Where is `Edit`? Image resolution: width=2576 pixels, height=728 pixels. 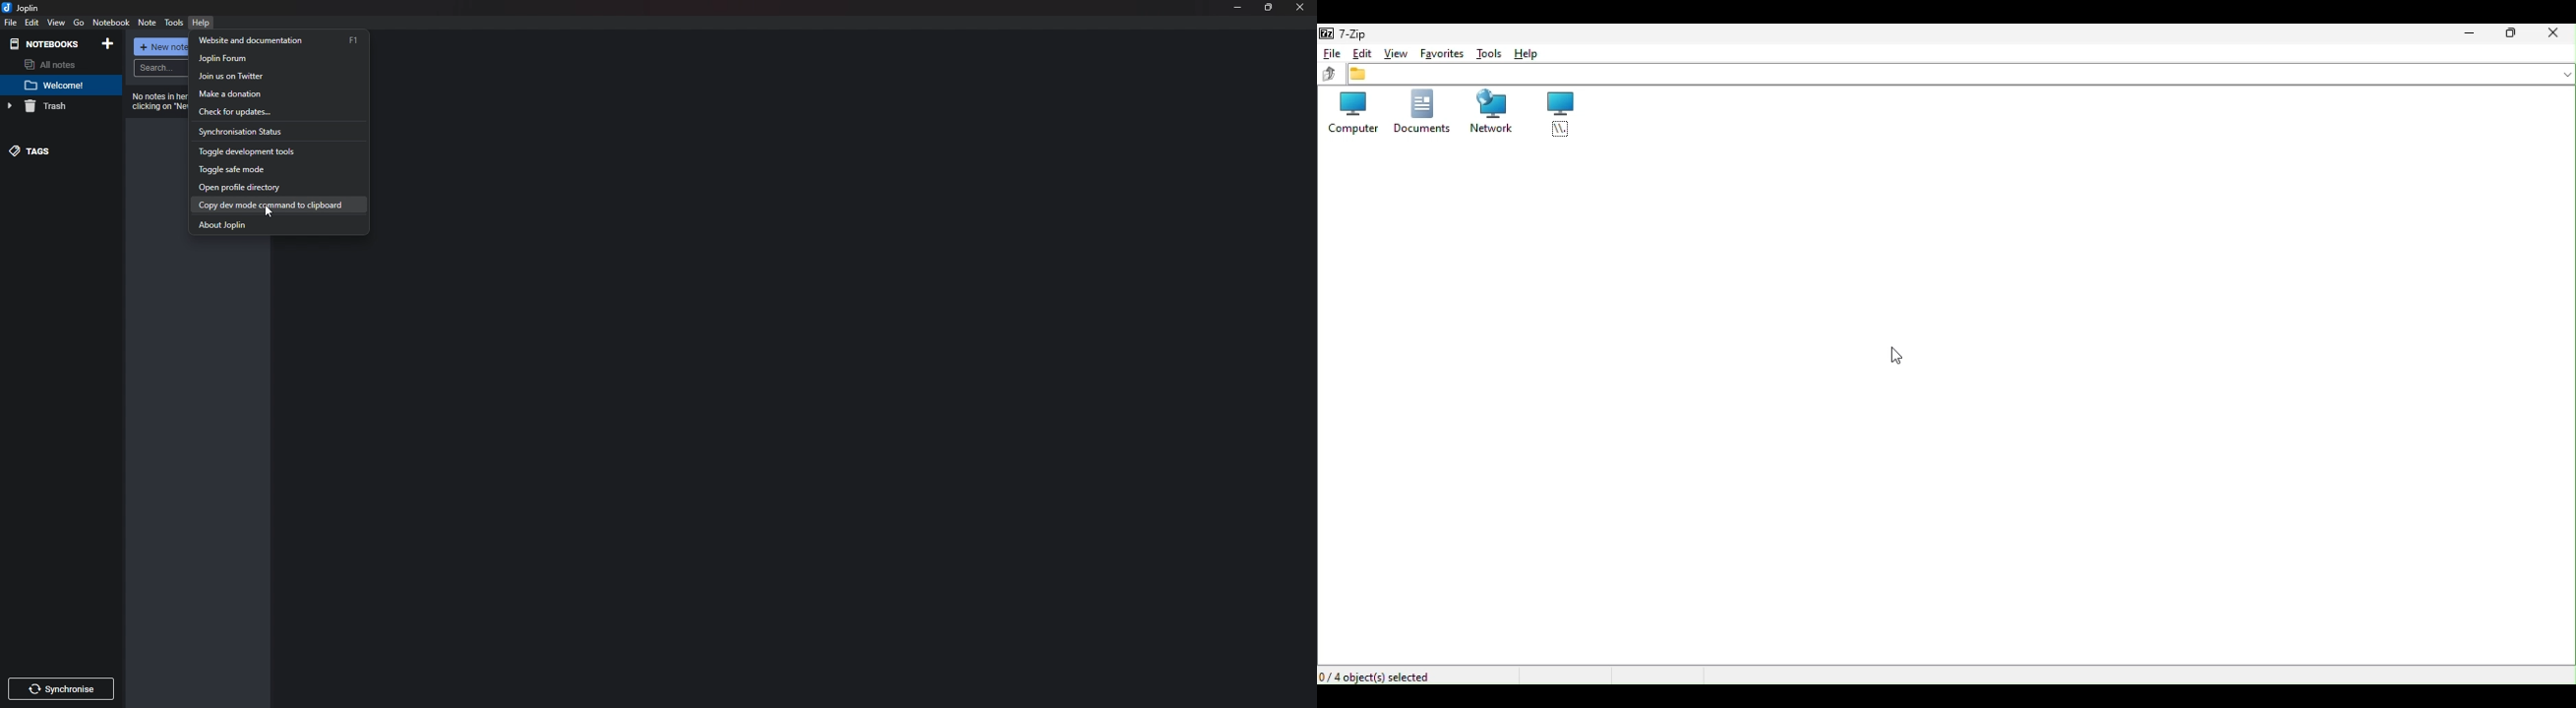
Edit is located at coordinates (1360, 54).